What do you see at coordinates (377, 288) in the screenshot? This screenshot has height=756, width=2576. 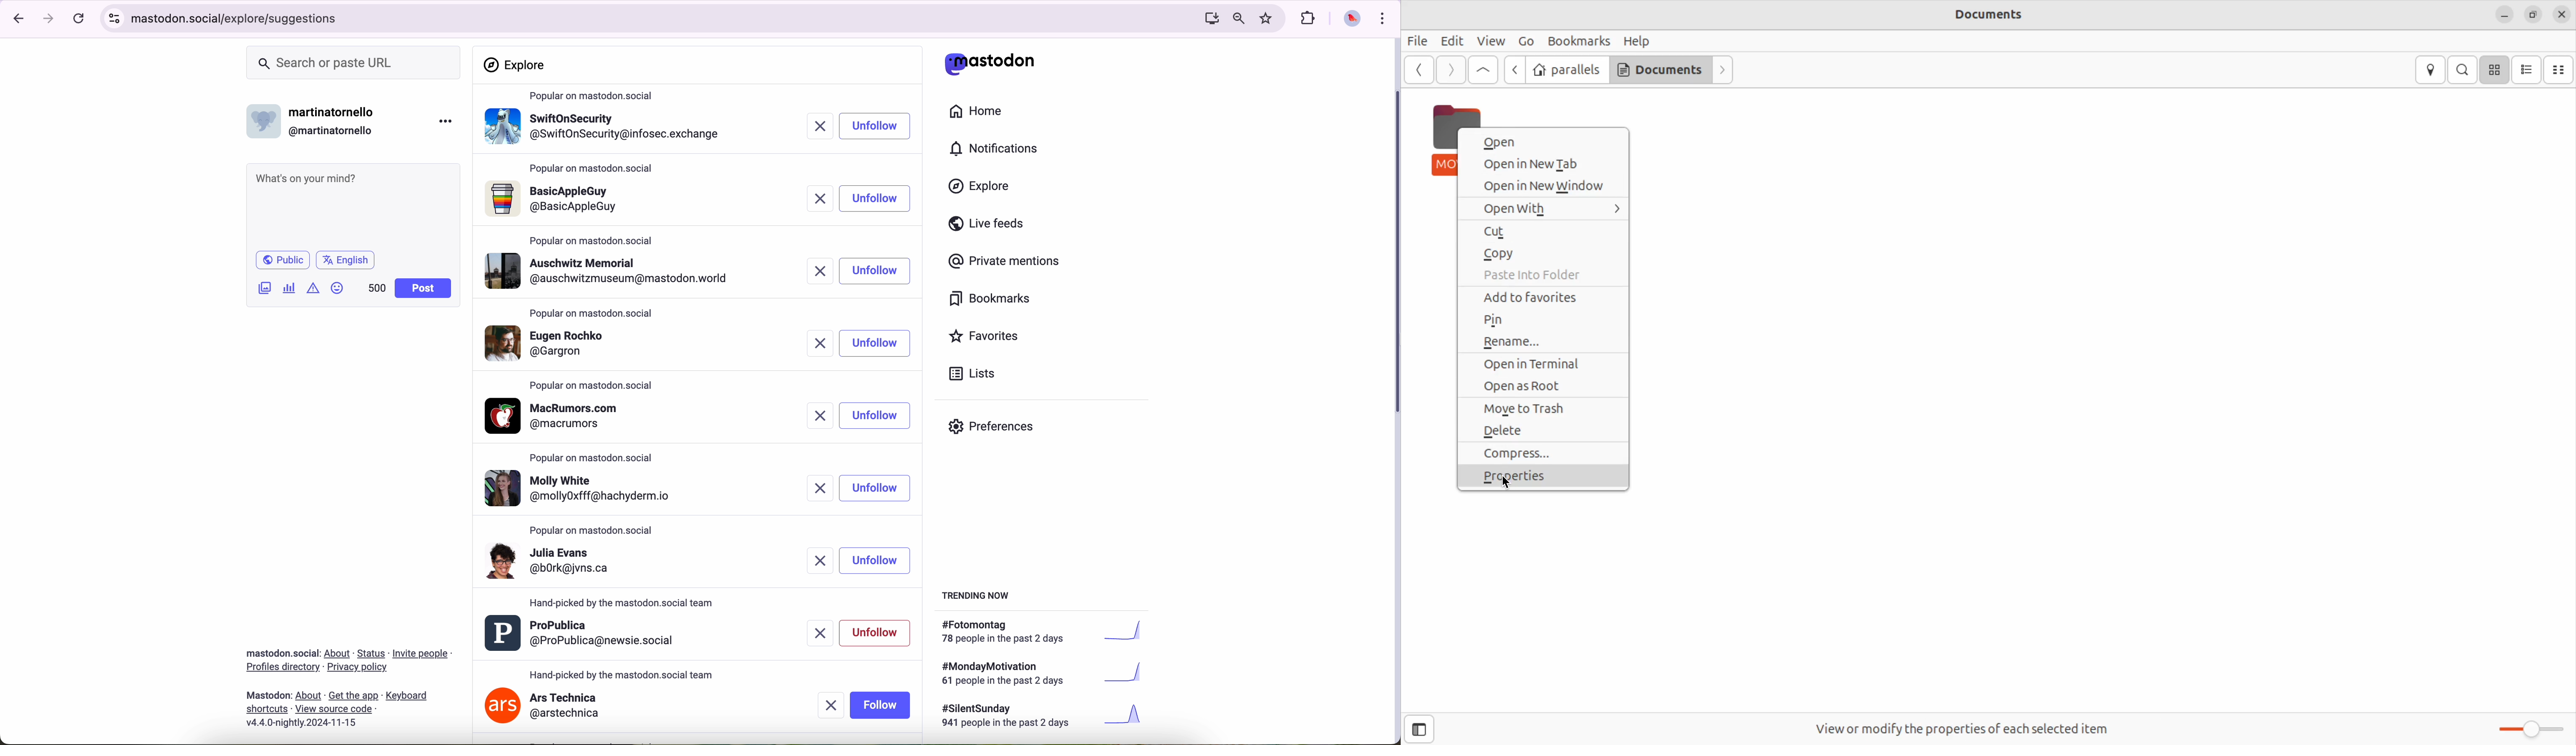 I see `500 characters` at bounding box center [377, 288].